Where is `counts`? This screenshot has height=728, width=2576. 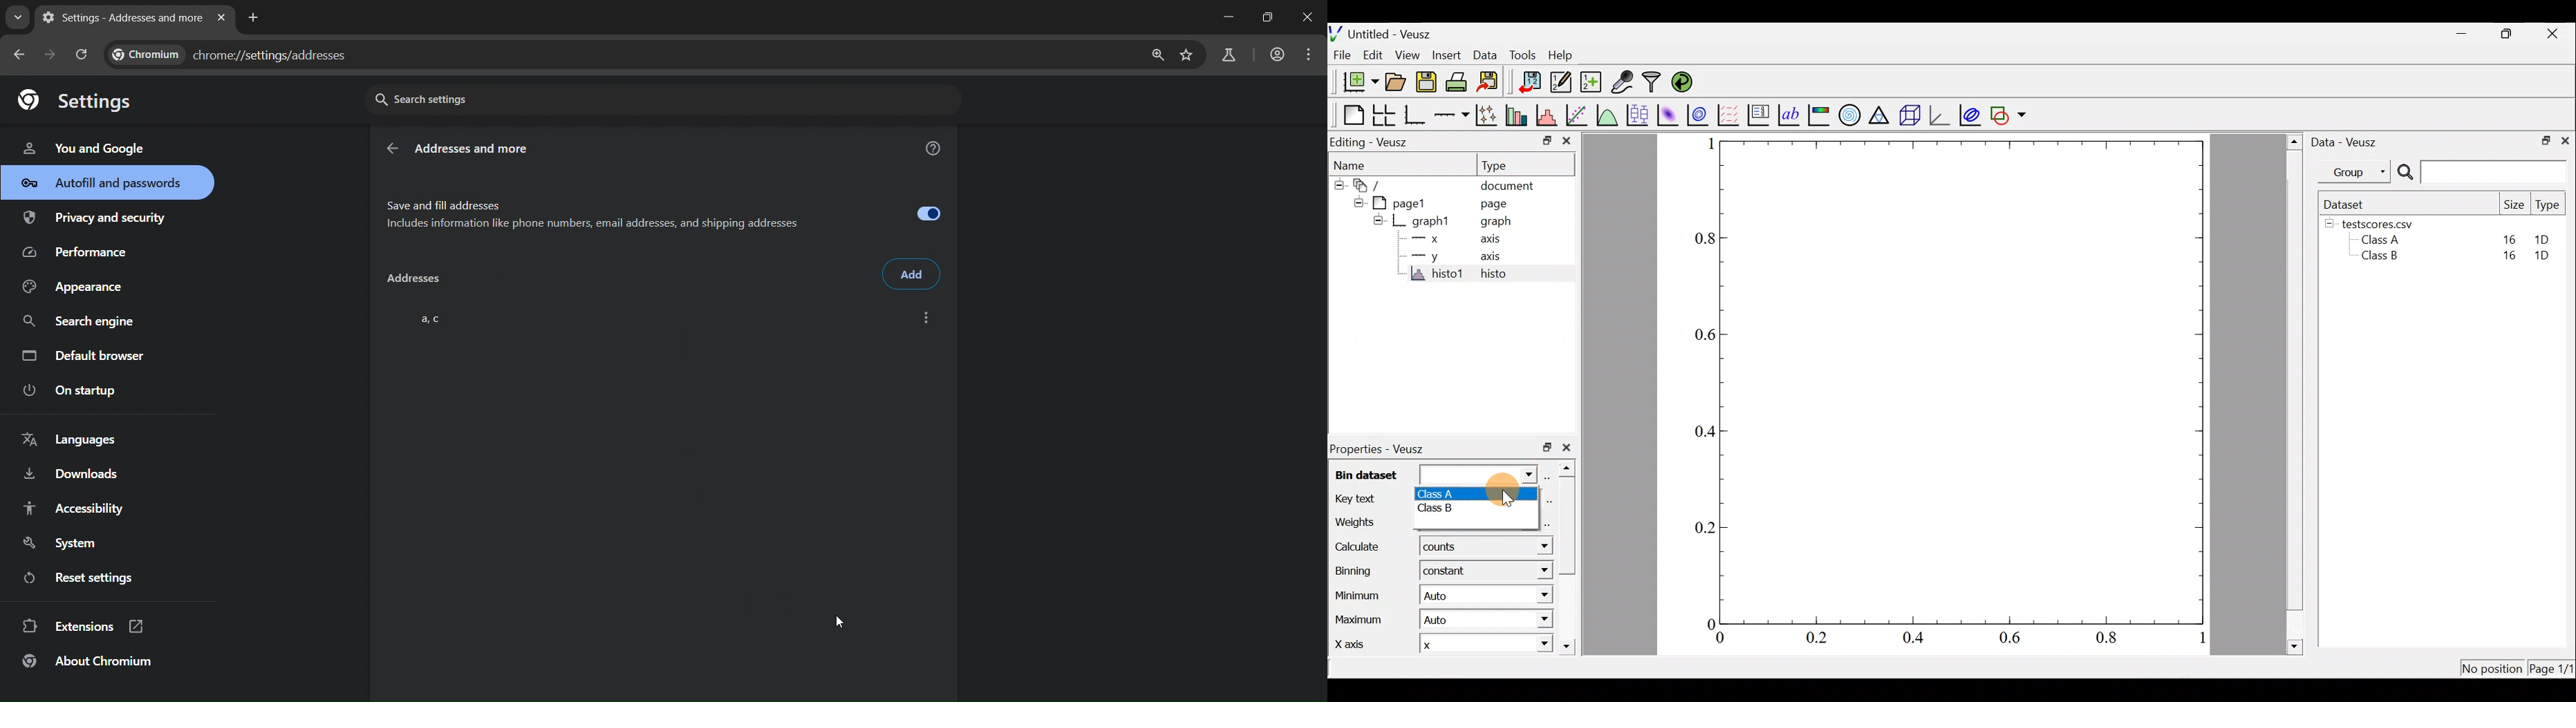 counts is located at coordinates (1441, 549).